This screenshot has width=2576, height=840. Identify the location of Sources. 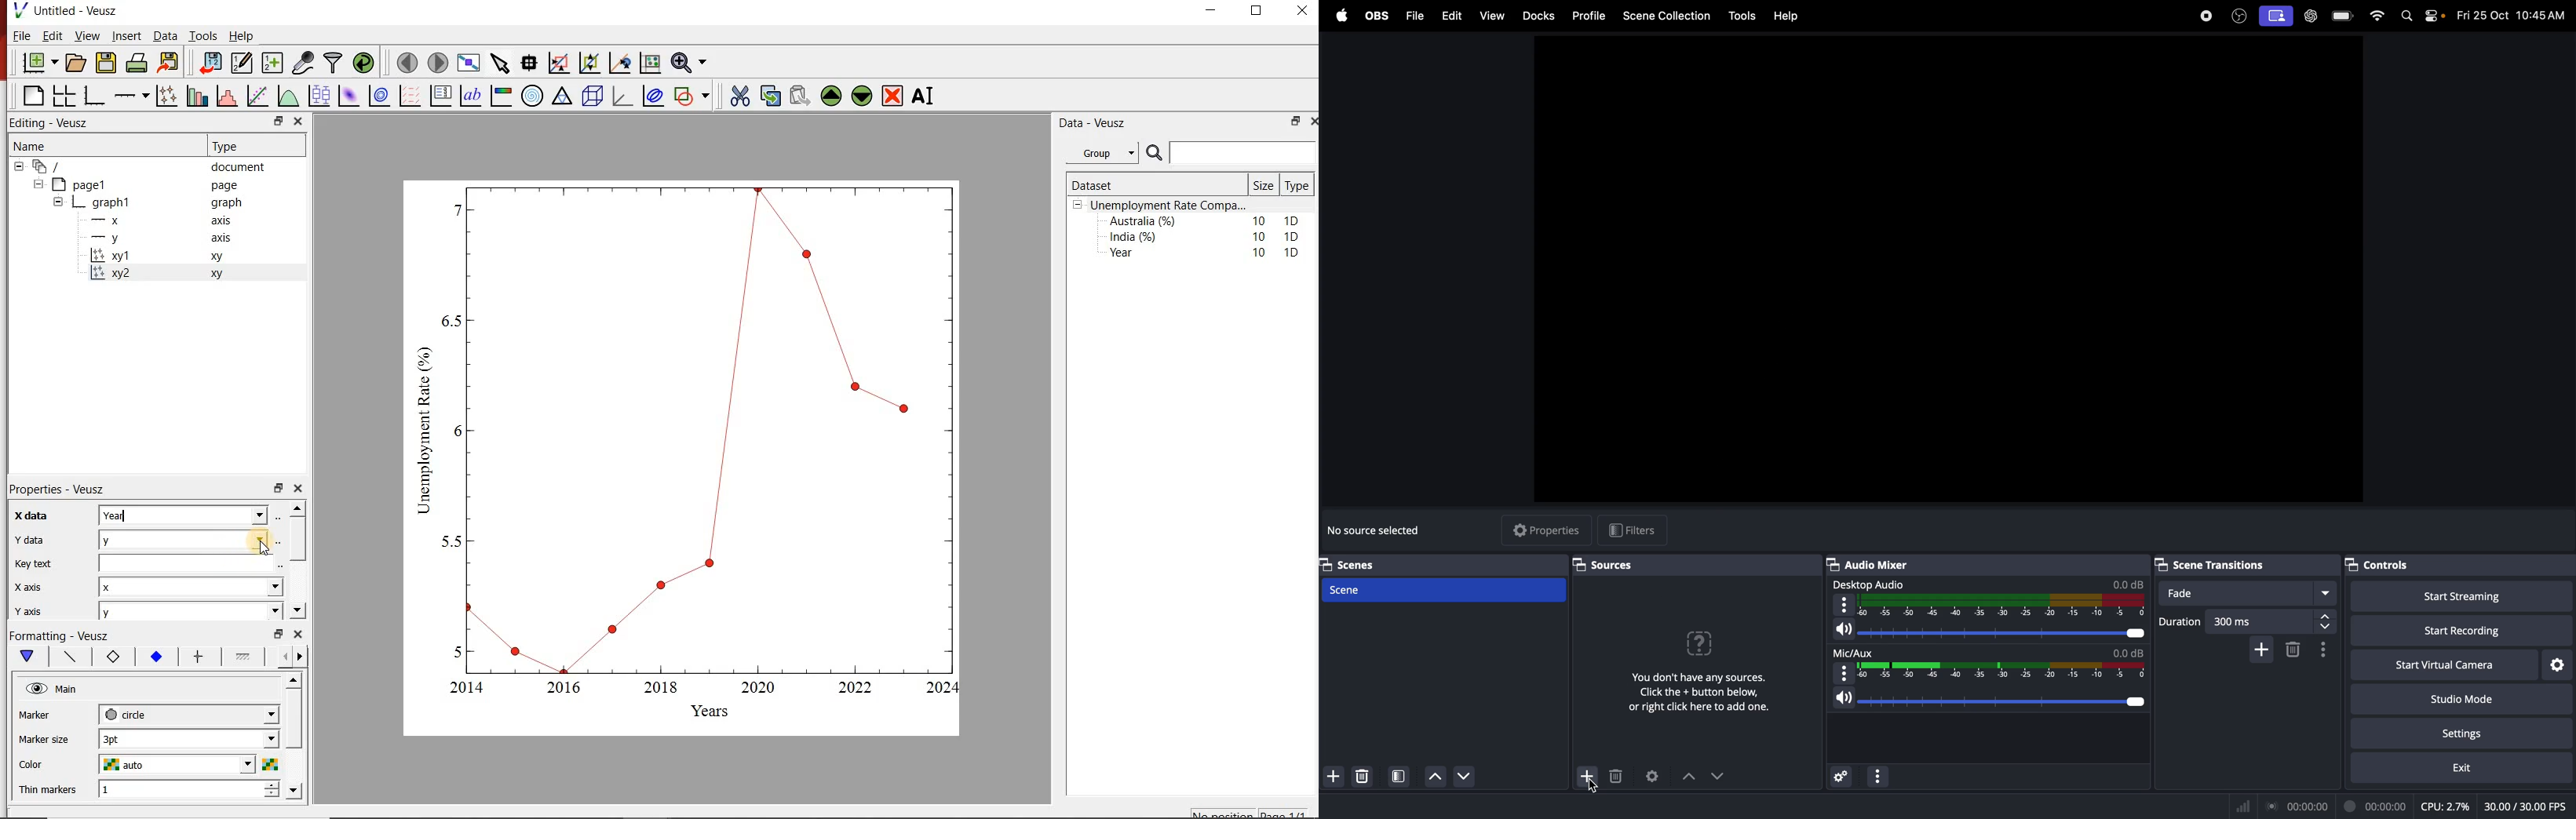
(1604, 564).